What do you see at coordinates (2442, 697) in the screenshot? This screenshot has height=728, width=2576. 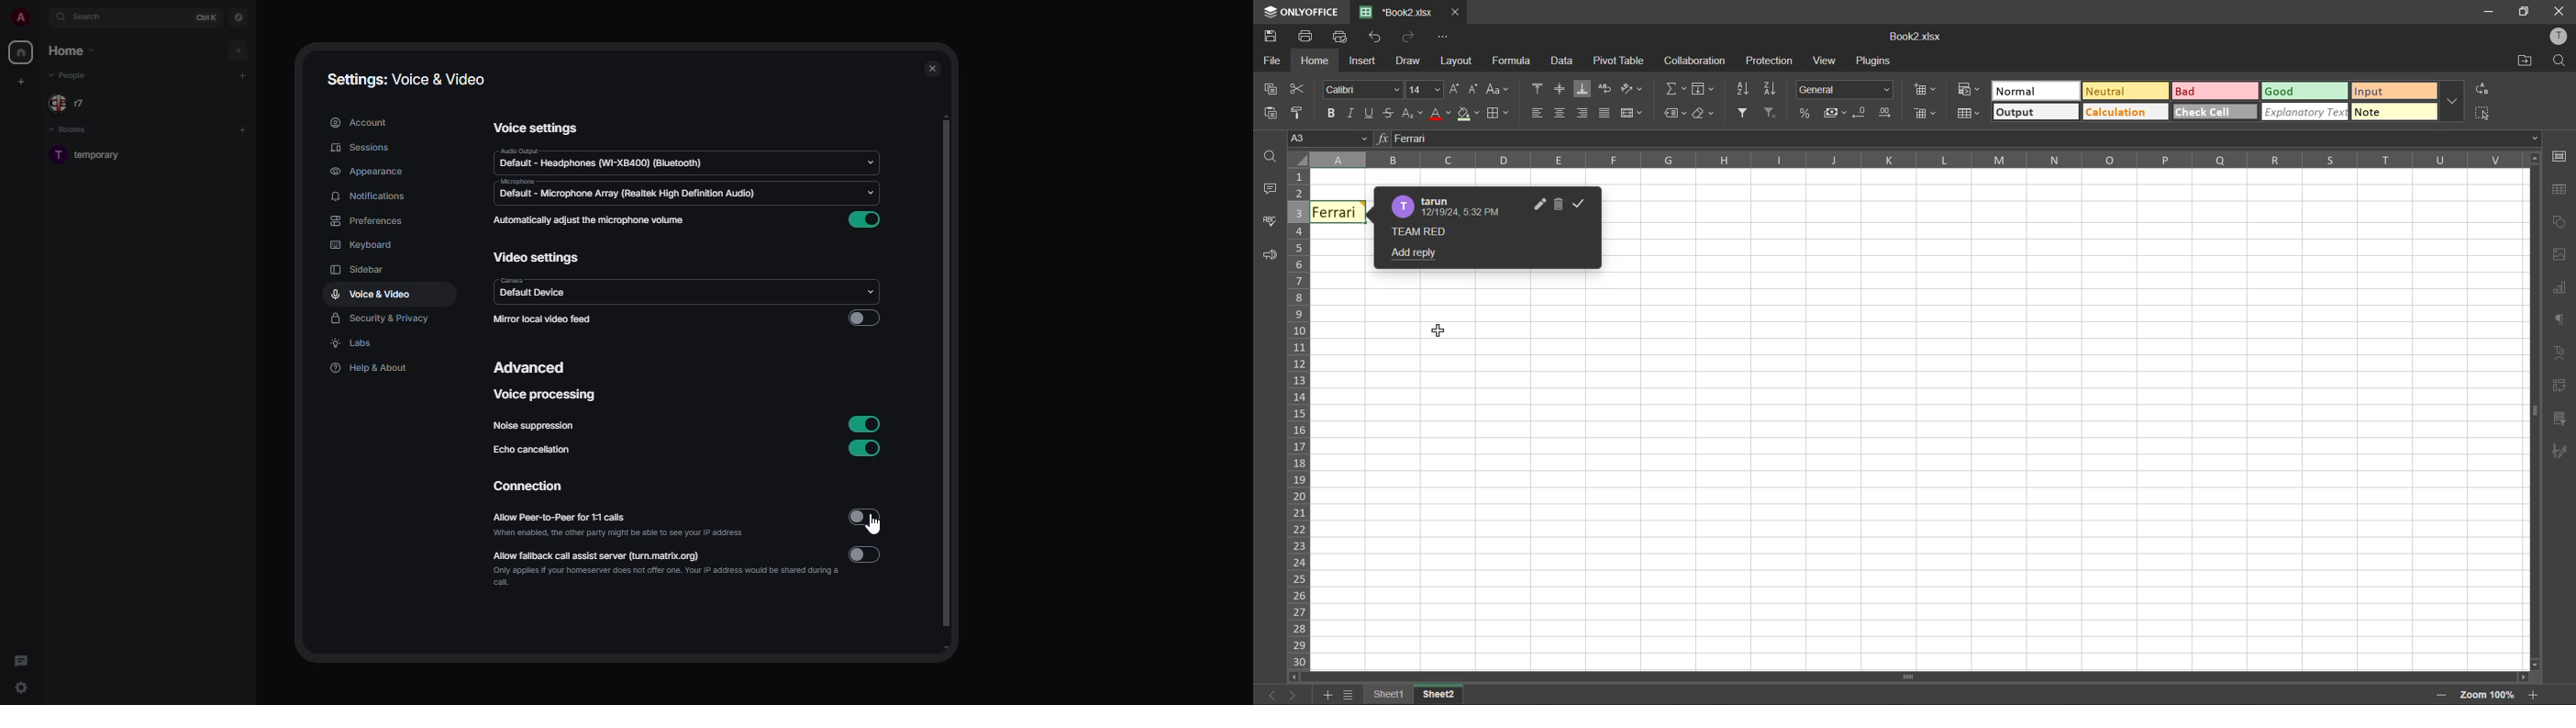 I see `zoom out` at bounding box center [2442, 697].